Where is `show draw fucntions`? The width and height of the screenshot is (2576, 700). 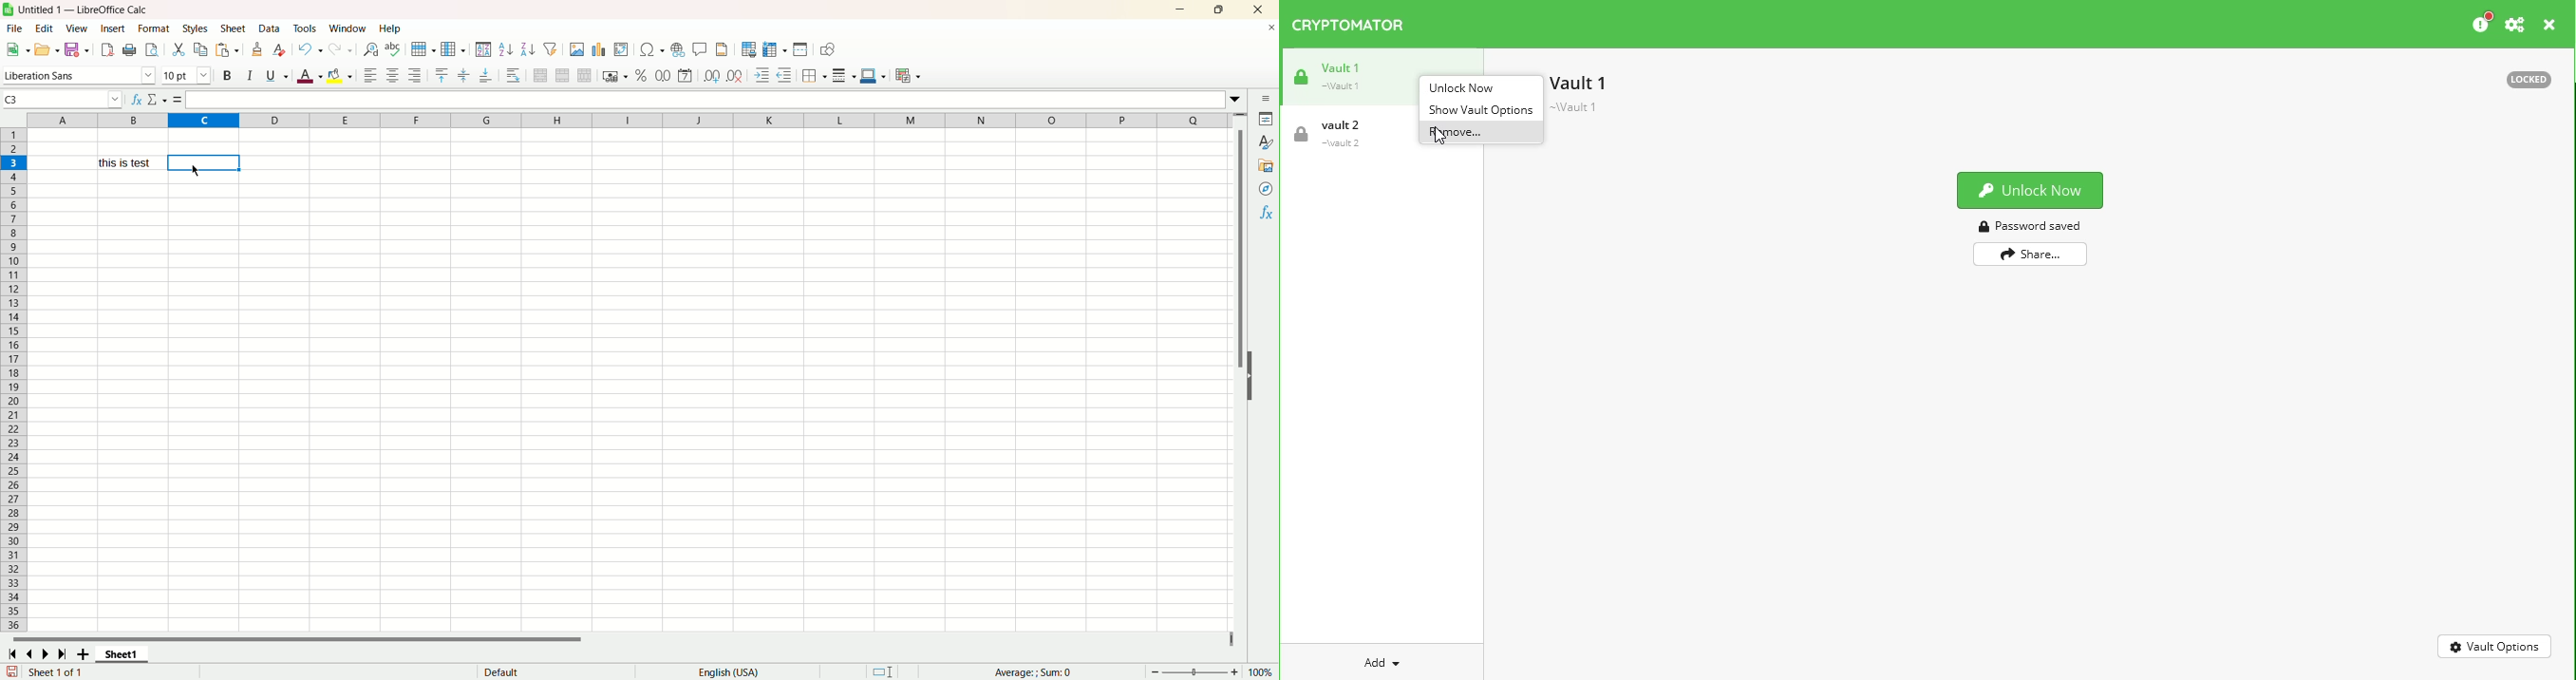
show draw fucntions is located at coordinates (828, 49).